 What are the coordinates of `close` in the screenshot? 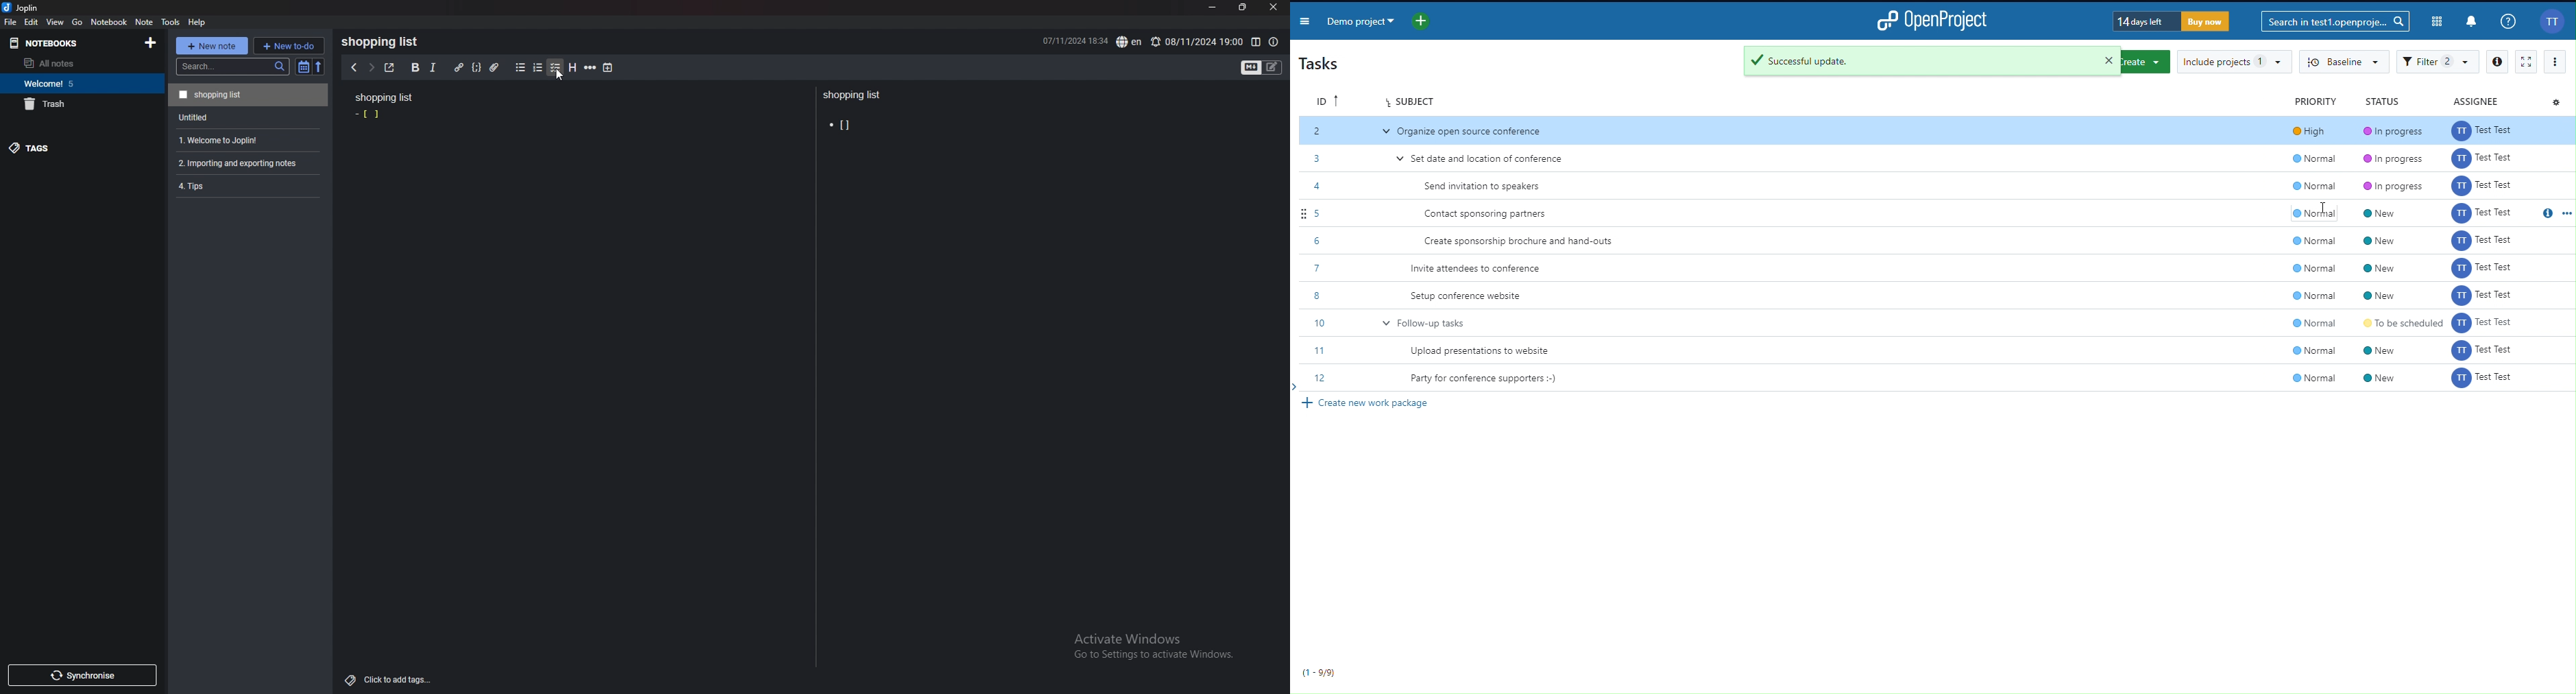 It's located at (1273, 7).